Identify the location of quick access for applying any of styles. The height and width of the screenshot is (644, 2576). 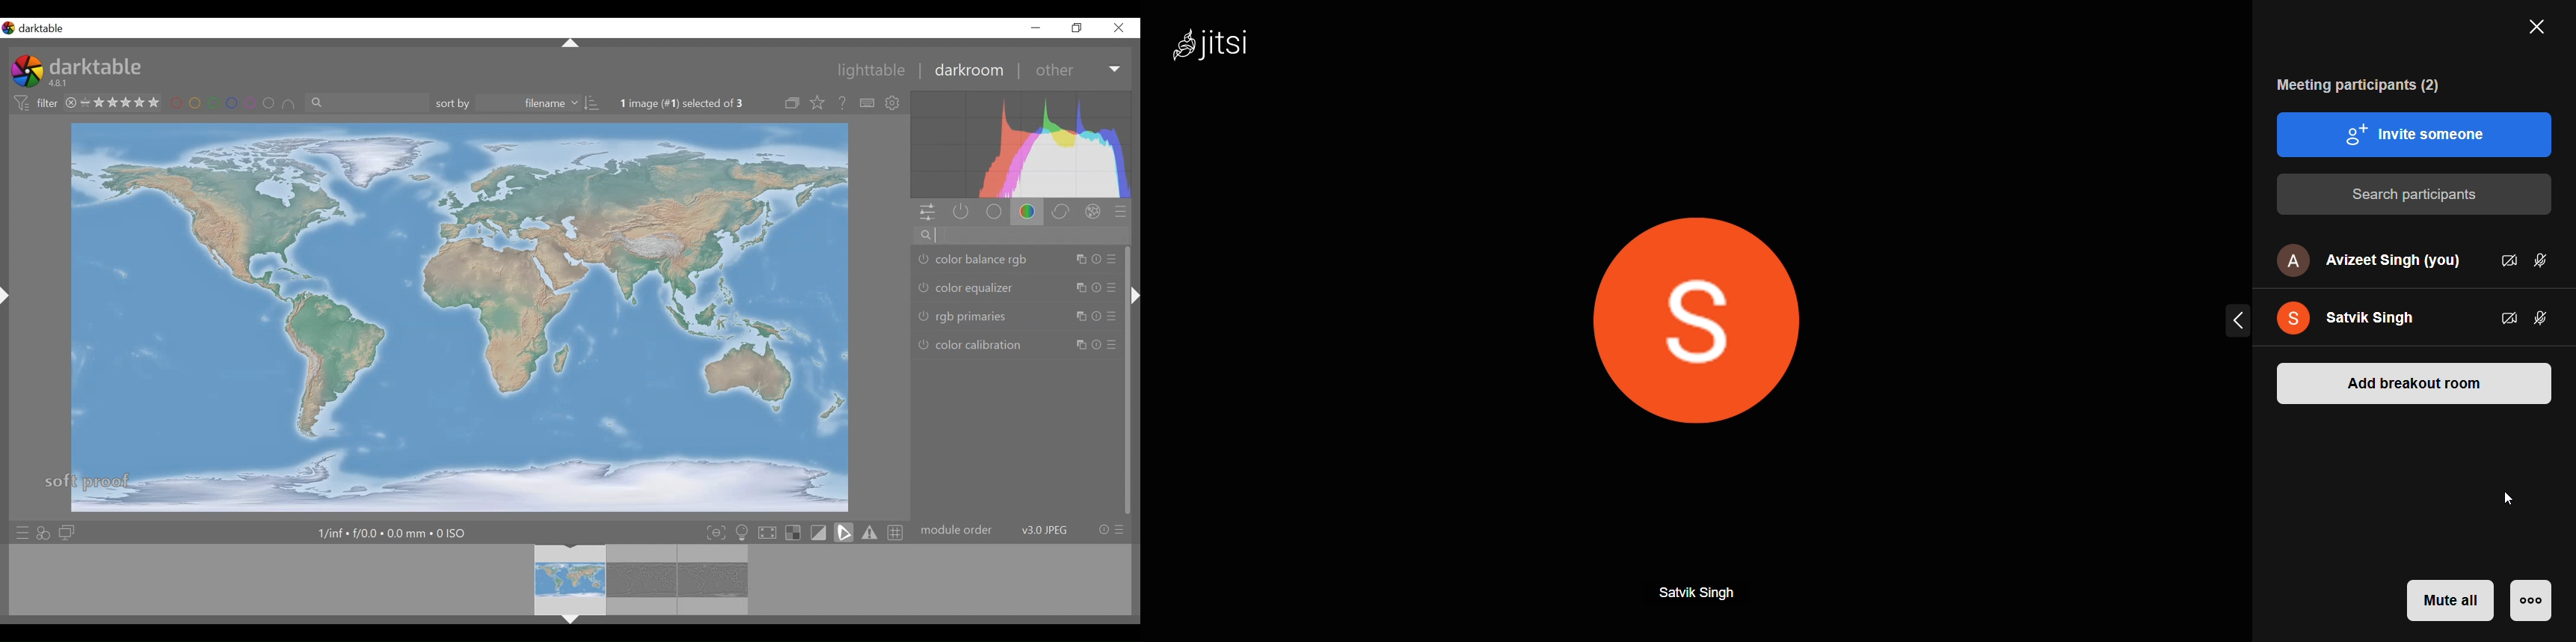
(45, 532).